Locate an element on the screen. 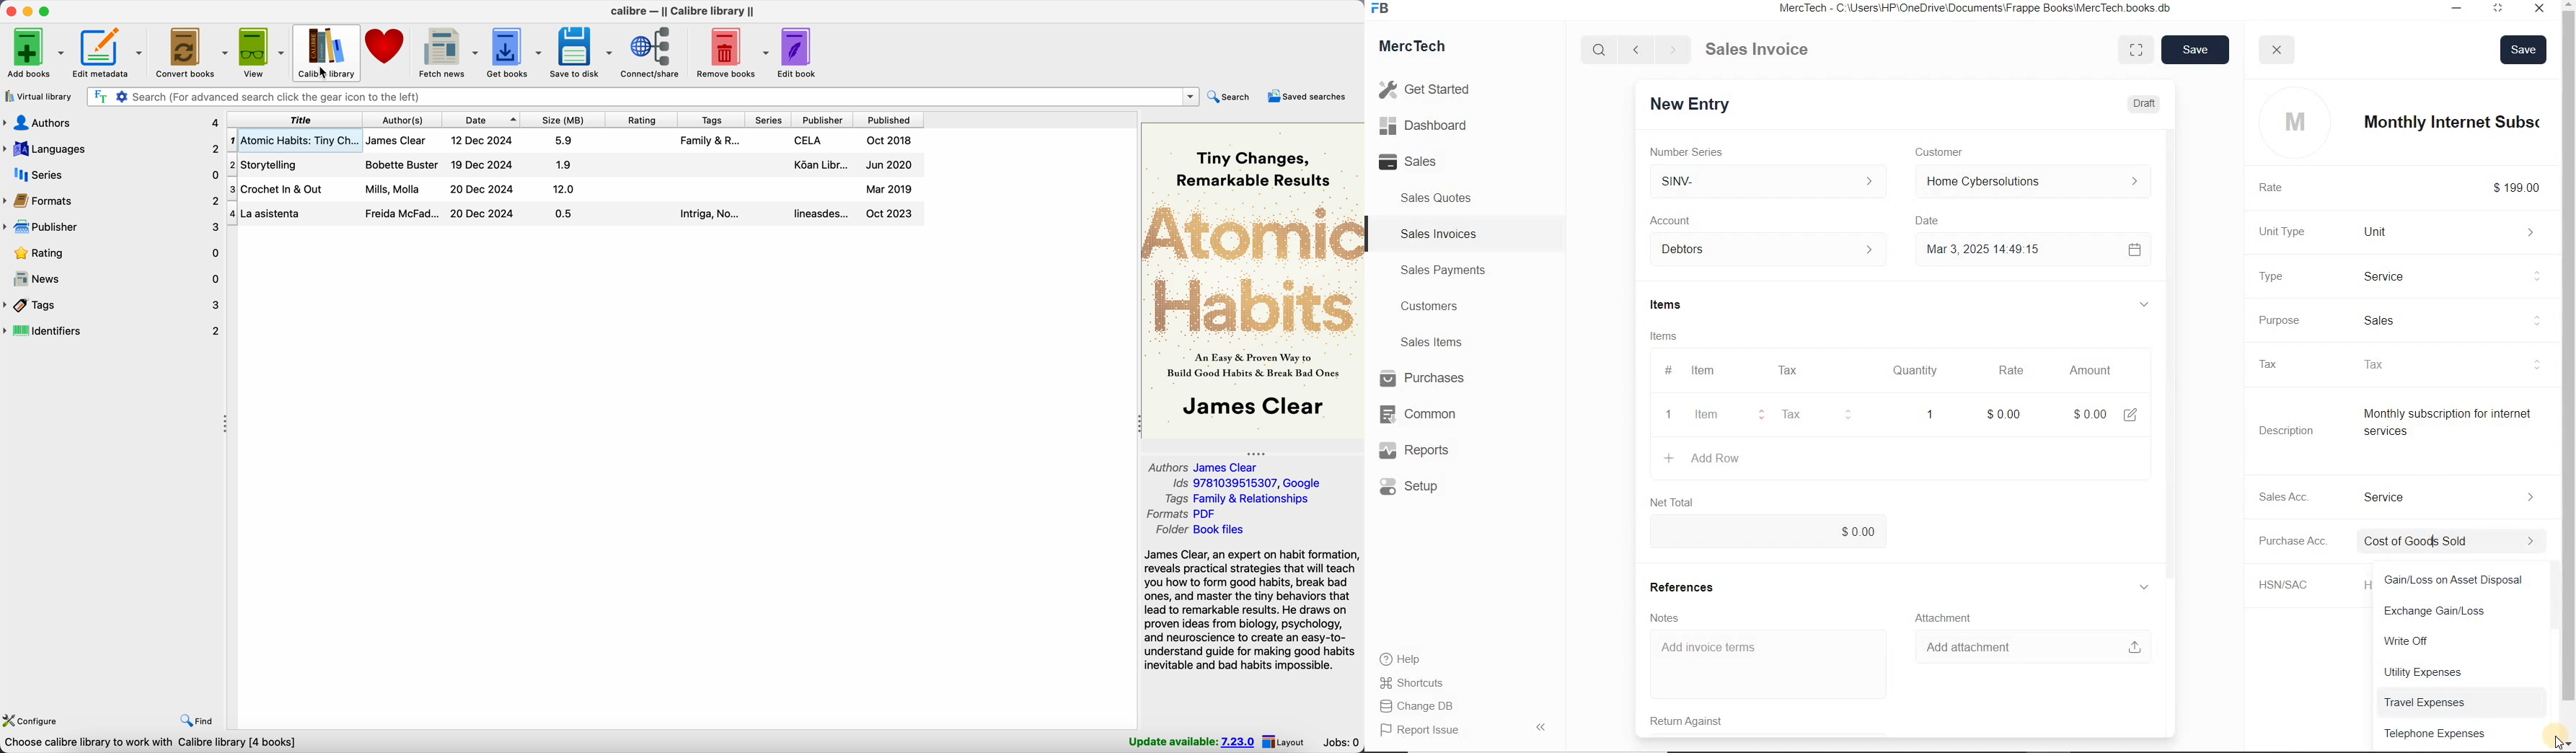 This screenshot has width=2576, height=756. Gain/Loss on Asset Disposal is located at coordinates (2462, 579).